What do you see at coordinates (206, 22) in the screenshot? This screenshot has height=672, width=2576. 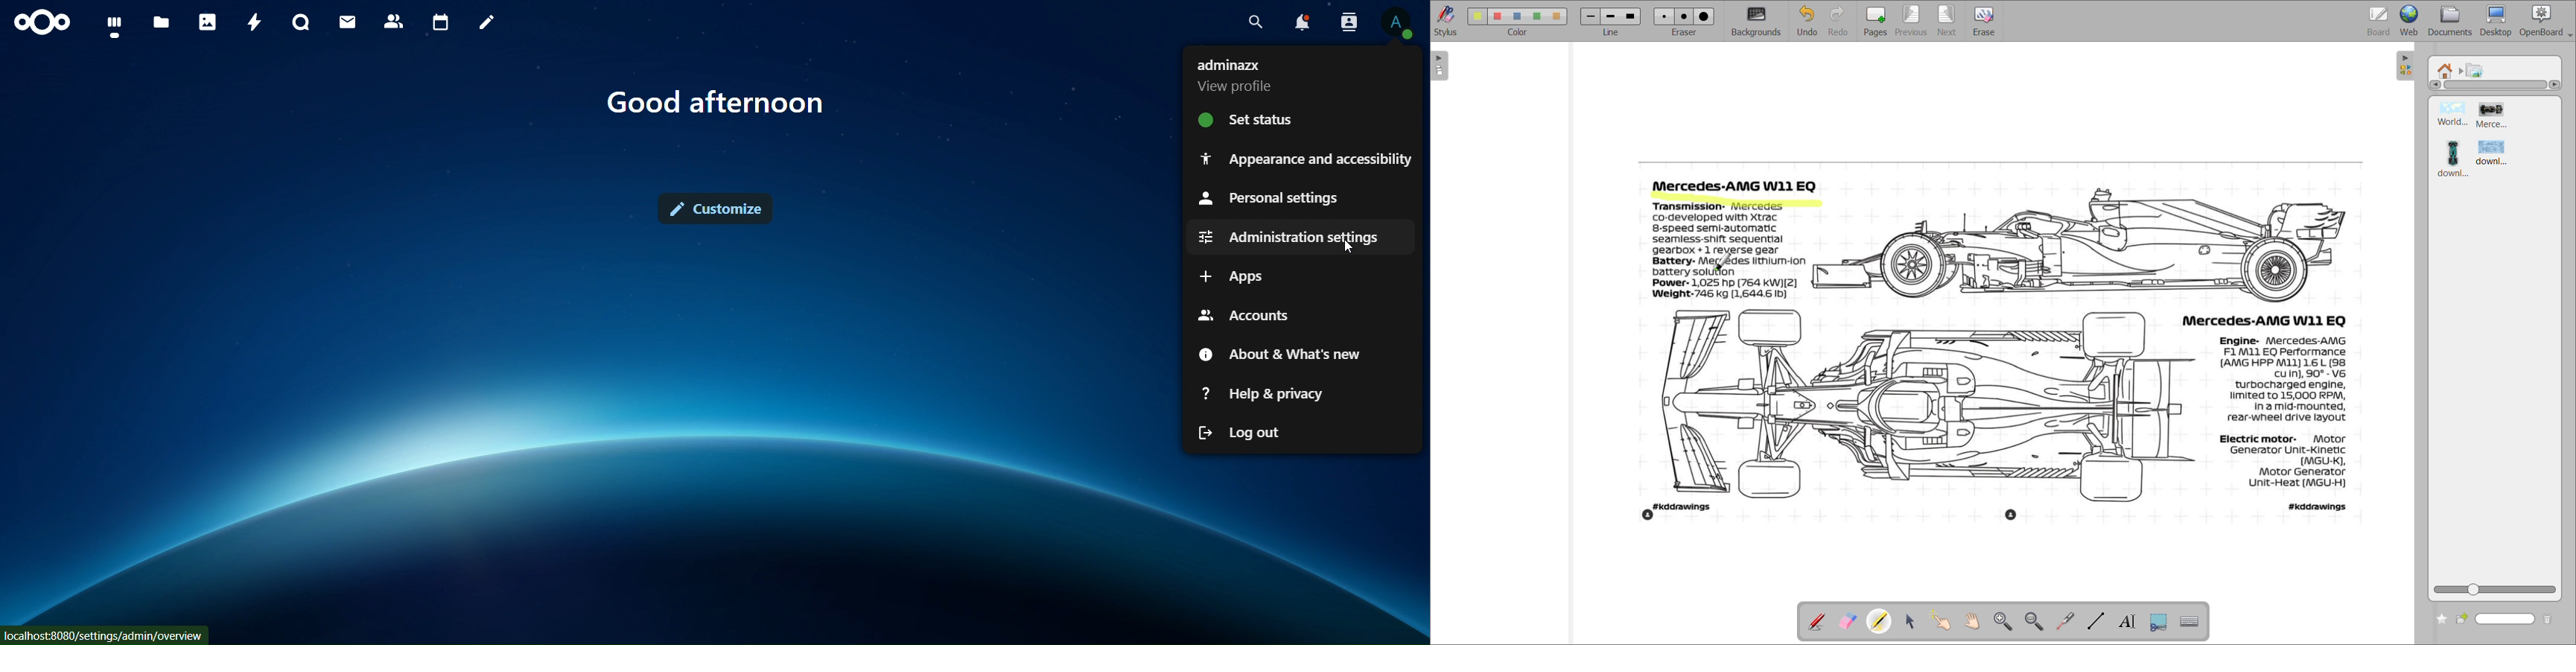 I see `photos` at bounding box center [206, 22].